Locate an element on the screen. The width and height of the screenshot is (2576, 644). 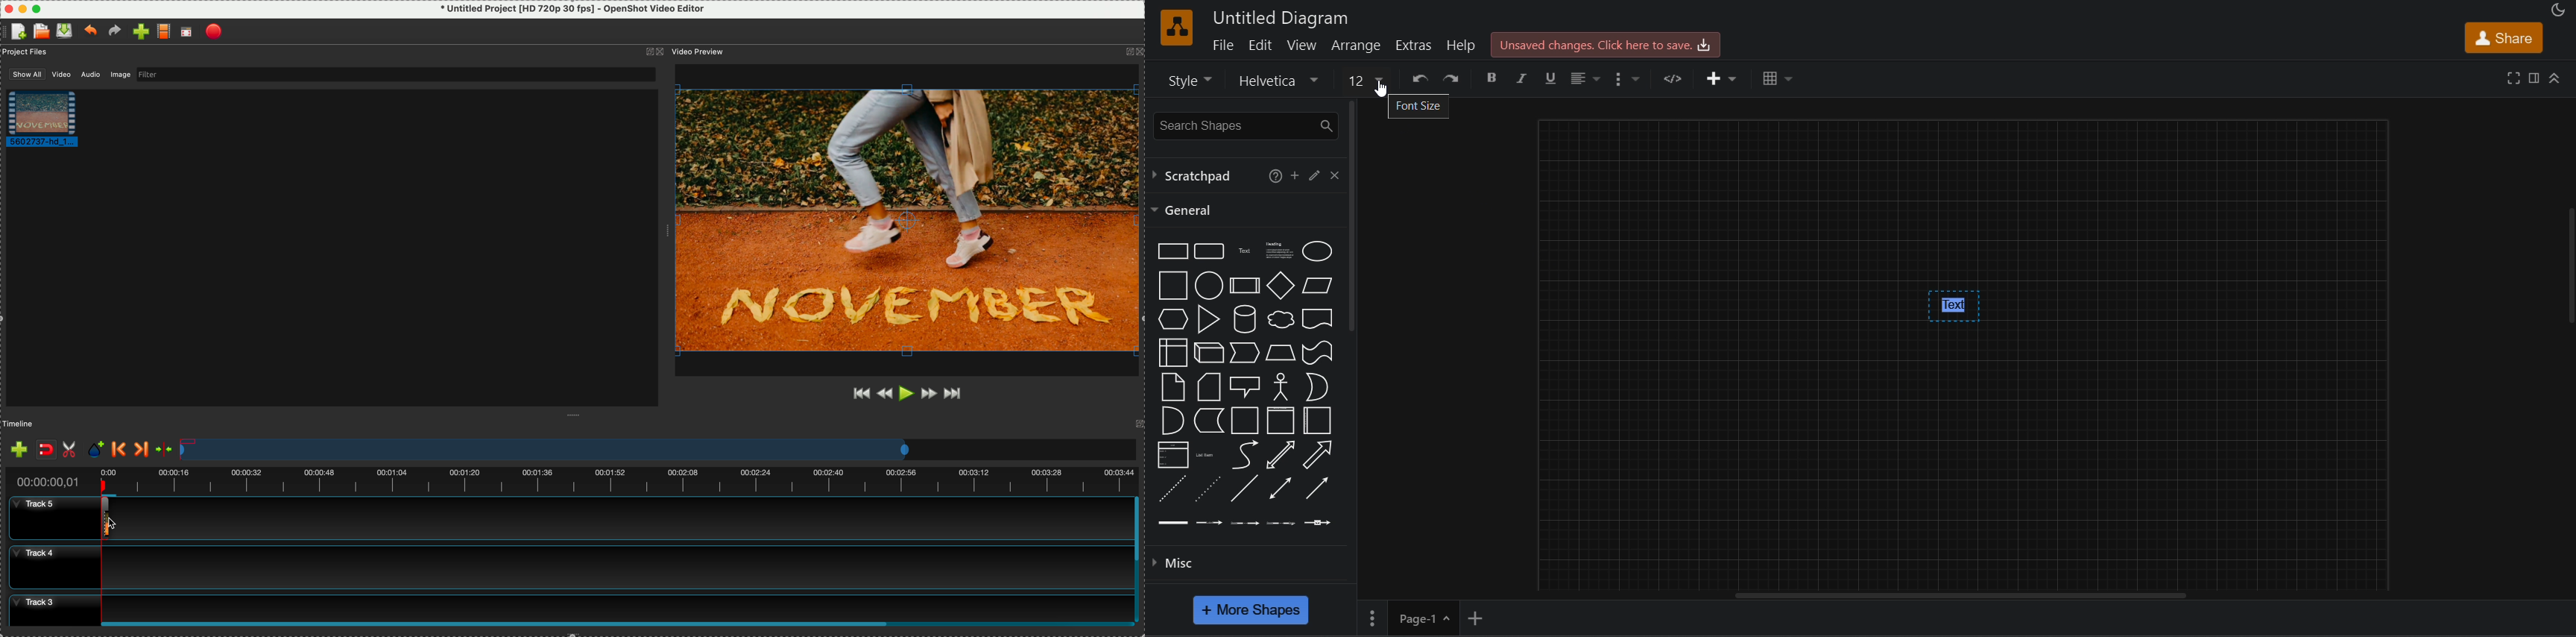
Connector with 3 labels is located at coordinates (1281, 524).